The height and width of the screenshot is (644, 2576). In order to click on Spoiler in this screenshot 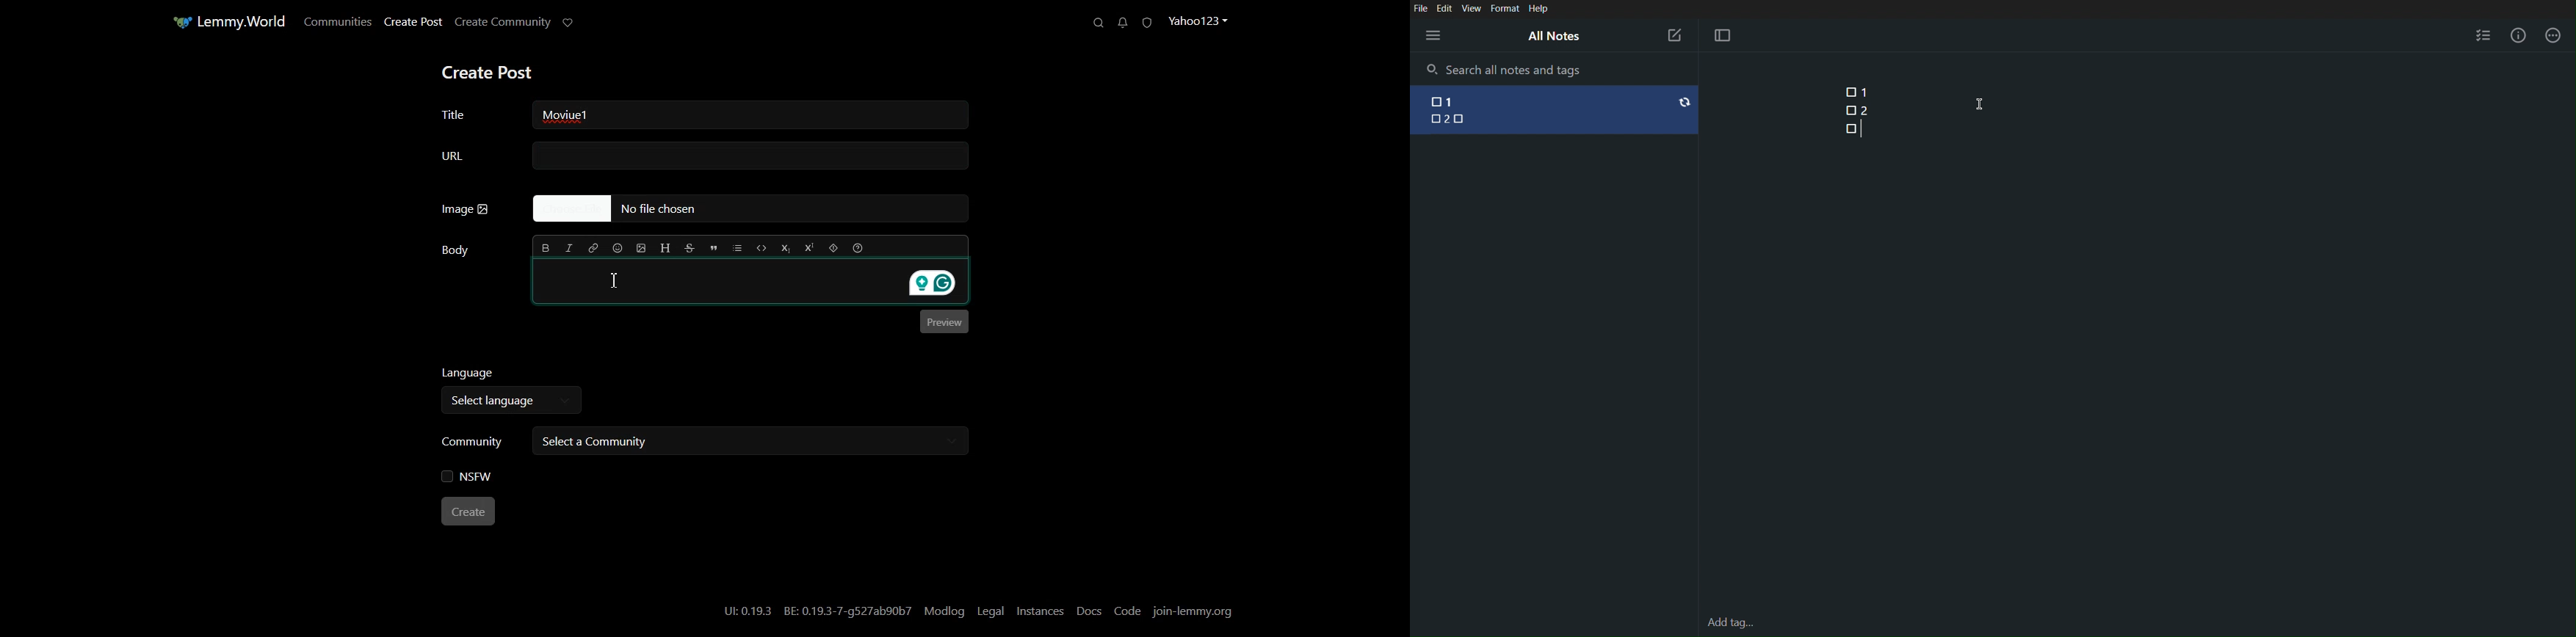, I will do `click(833, 247)`.